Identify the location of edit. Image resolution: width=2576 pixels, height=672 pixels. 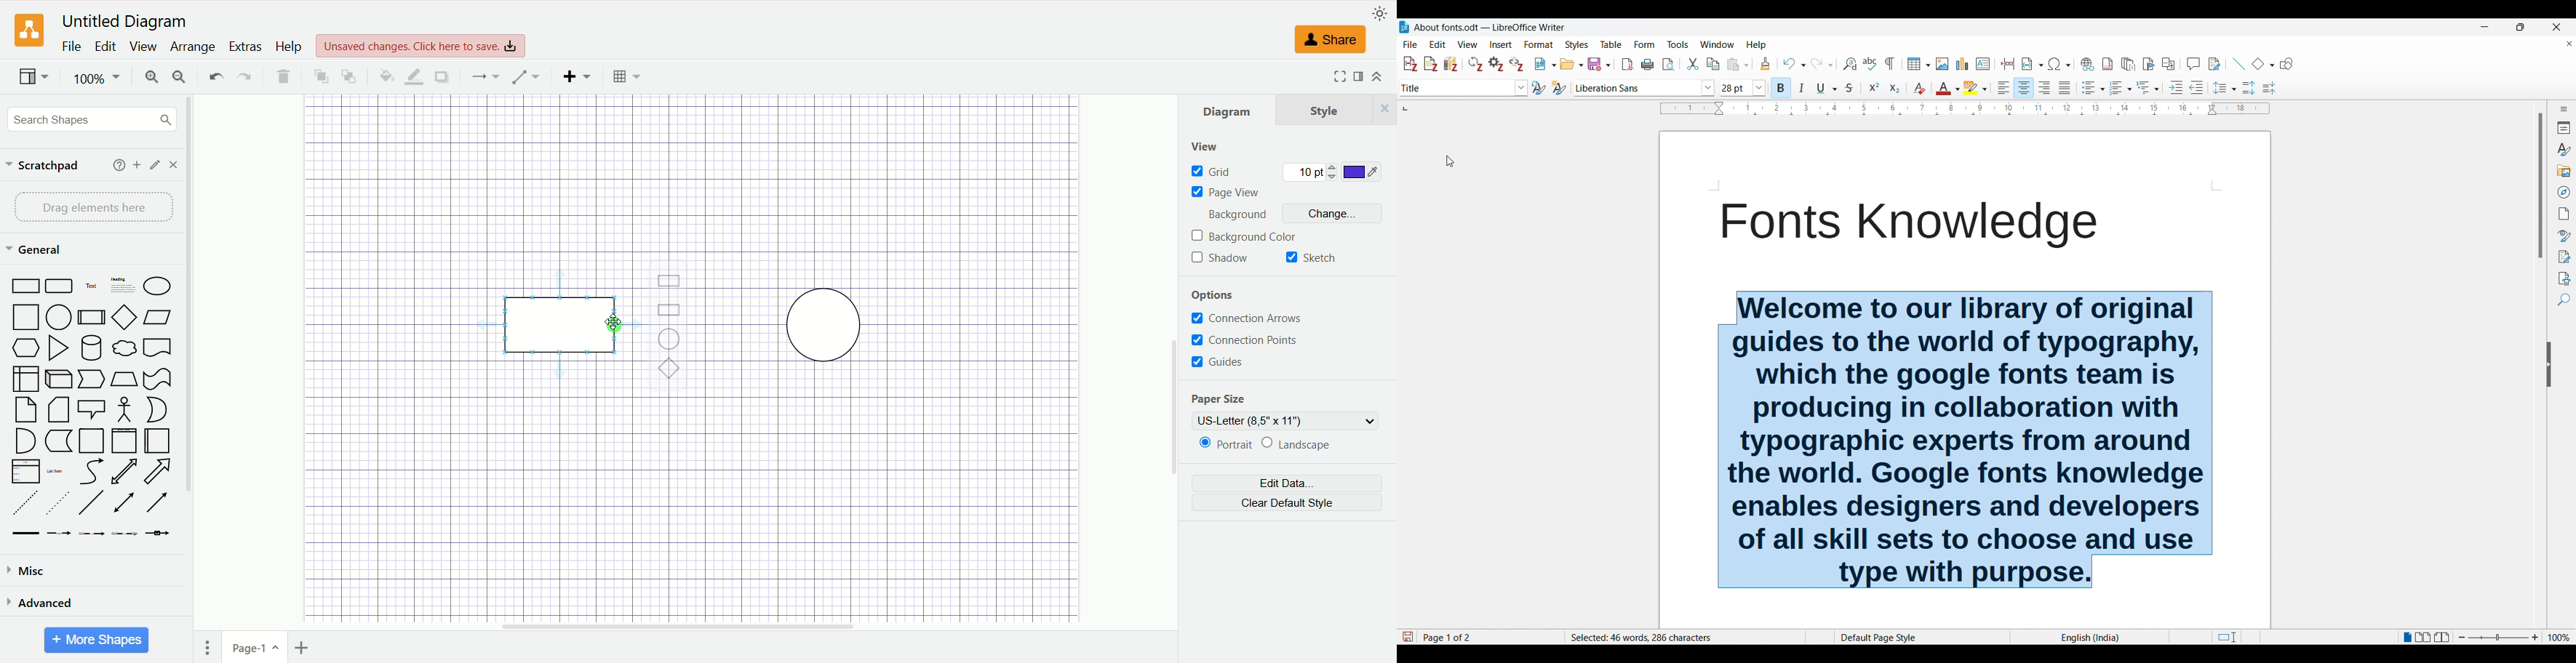
(155, 165).